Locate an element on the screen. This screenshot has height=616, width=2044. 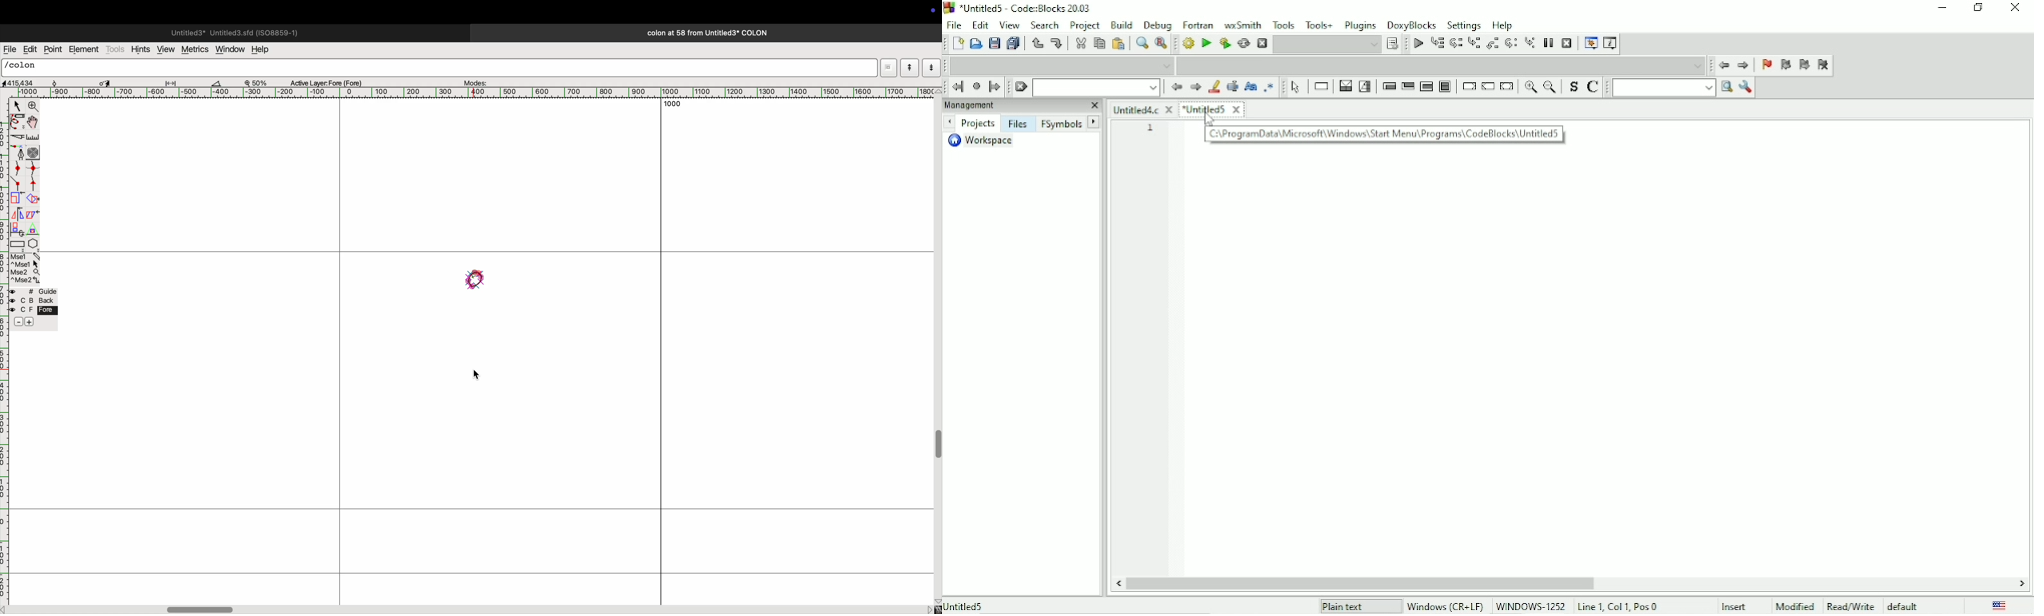
Various info is located at coordinates (1610, 43).